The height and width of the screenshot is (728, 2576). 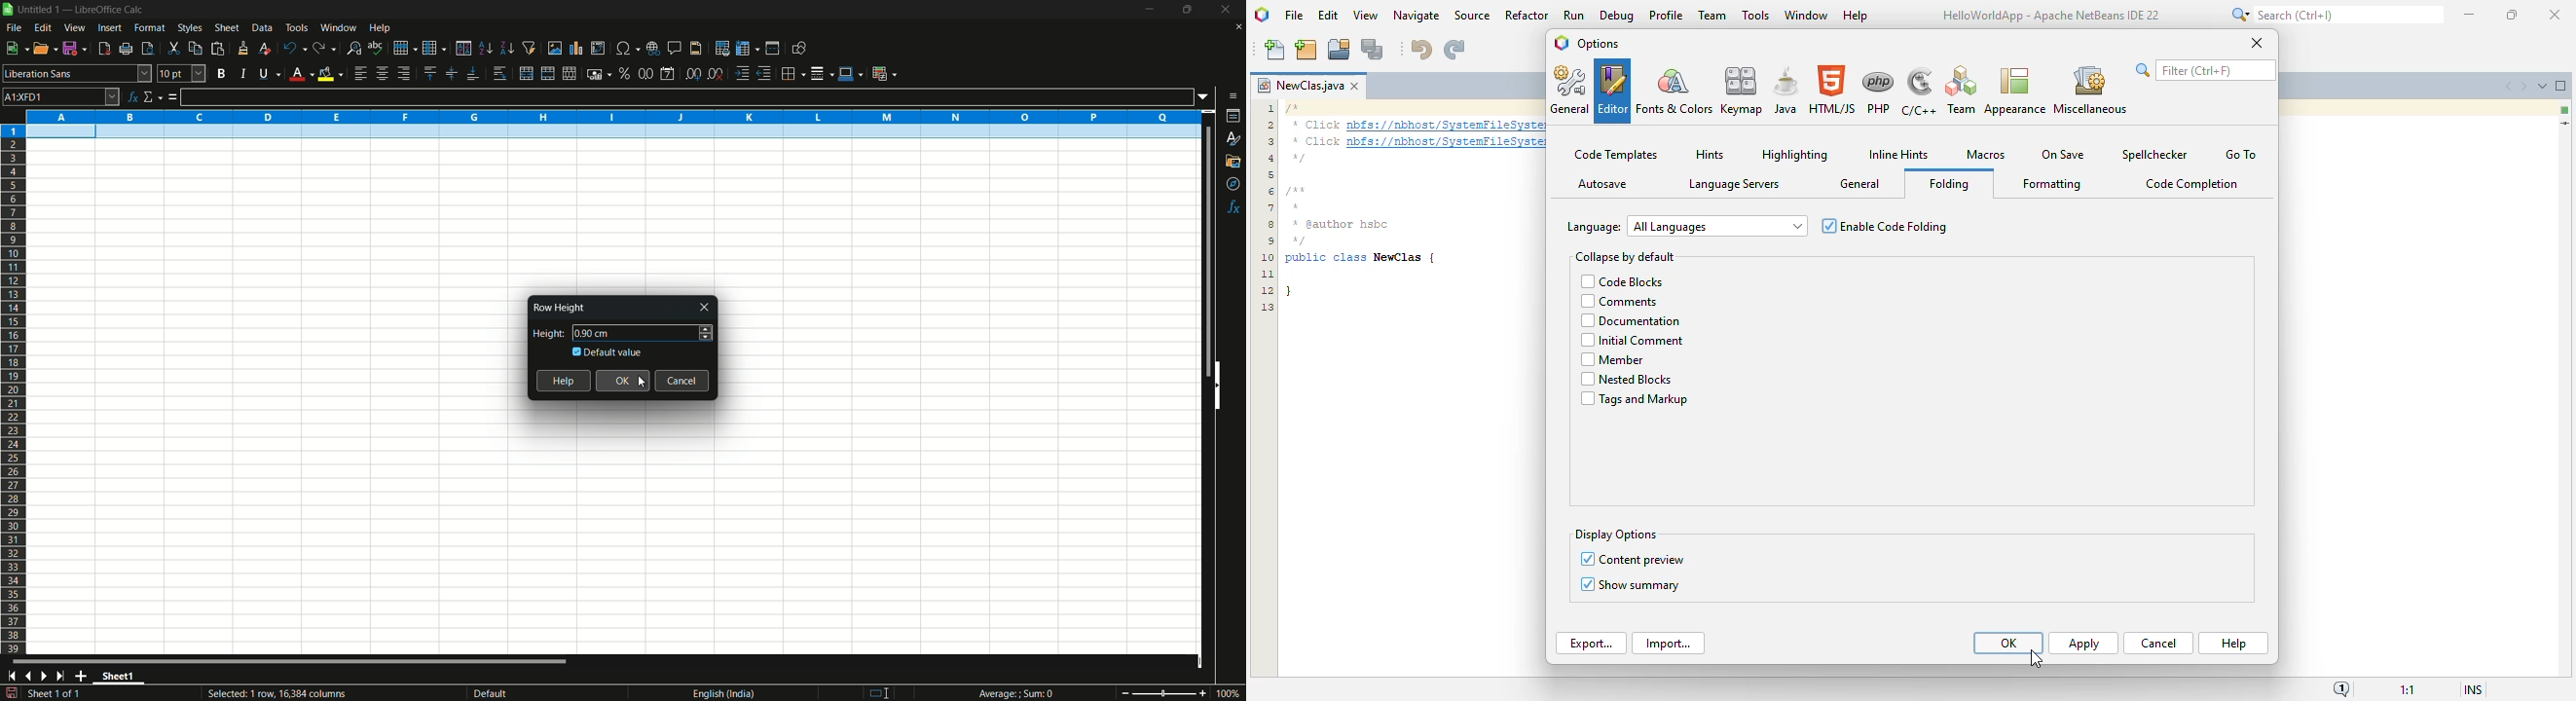 What do you see at coordinates (683, 380) in the screenshot?
I see `cancel` at bounding box center [683, 380].